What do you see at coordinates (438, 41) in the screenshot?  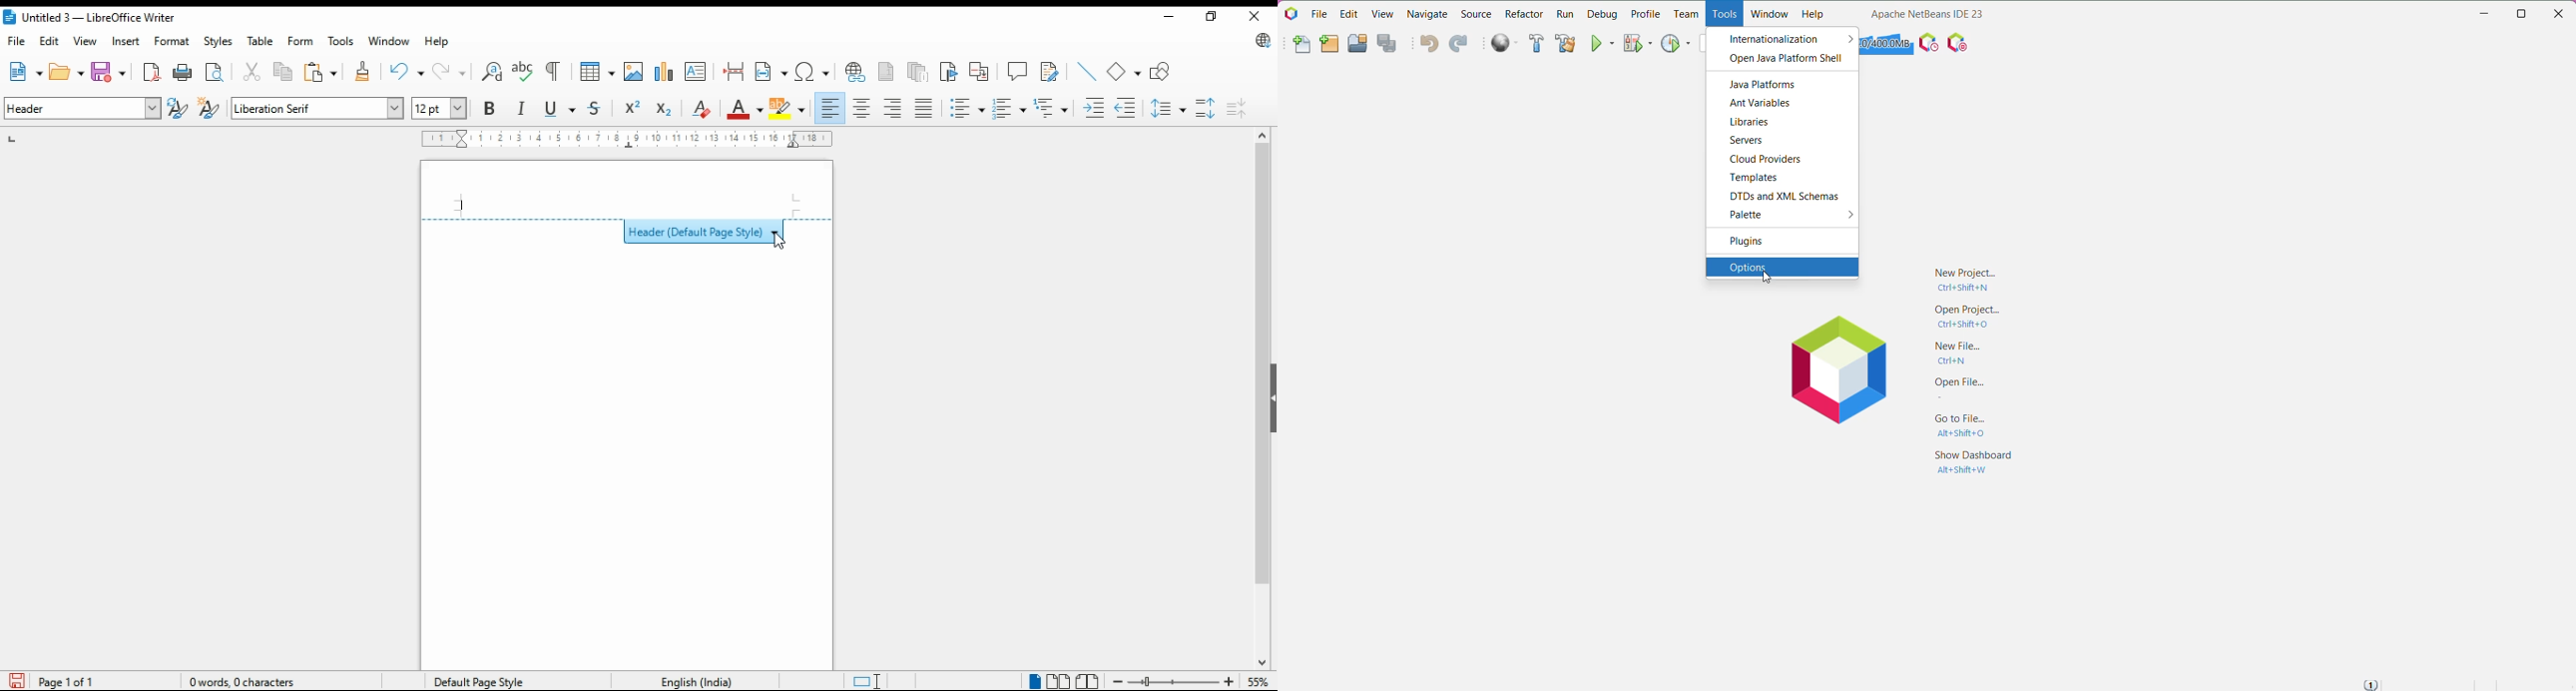 I see `help` at bounding box center [438, 41].